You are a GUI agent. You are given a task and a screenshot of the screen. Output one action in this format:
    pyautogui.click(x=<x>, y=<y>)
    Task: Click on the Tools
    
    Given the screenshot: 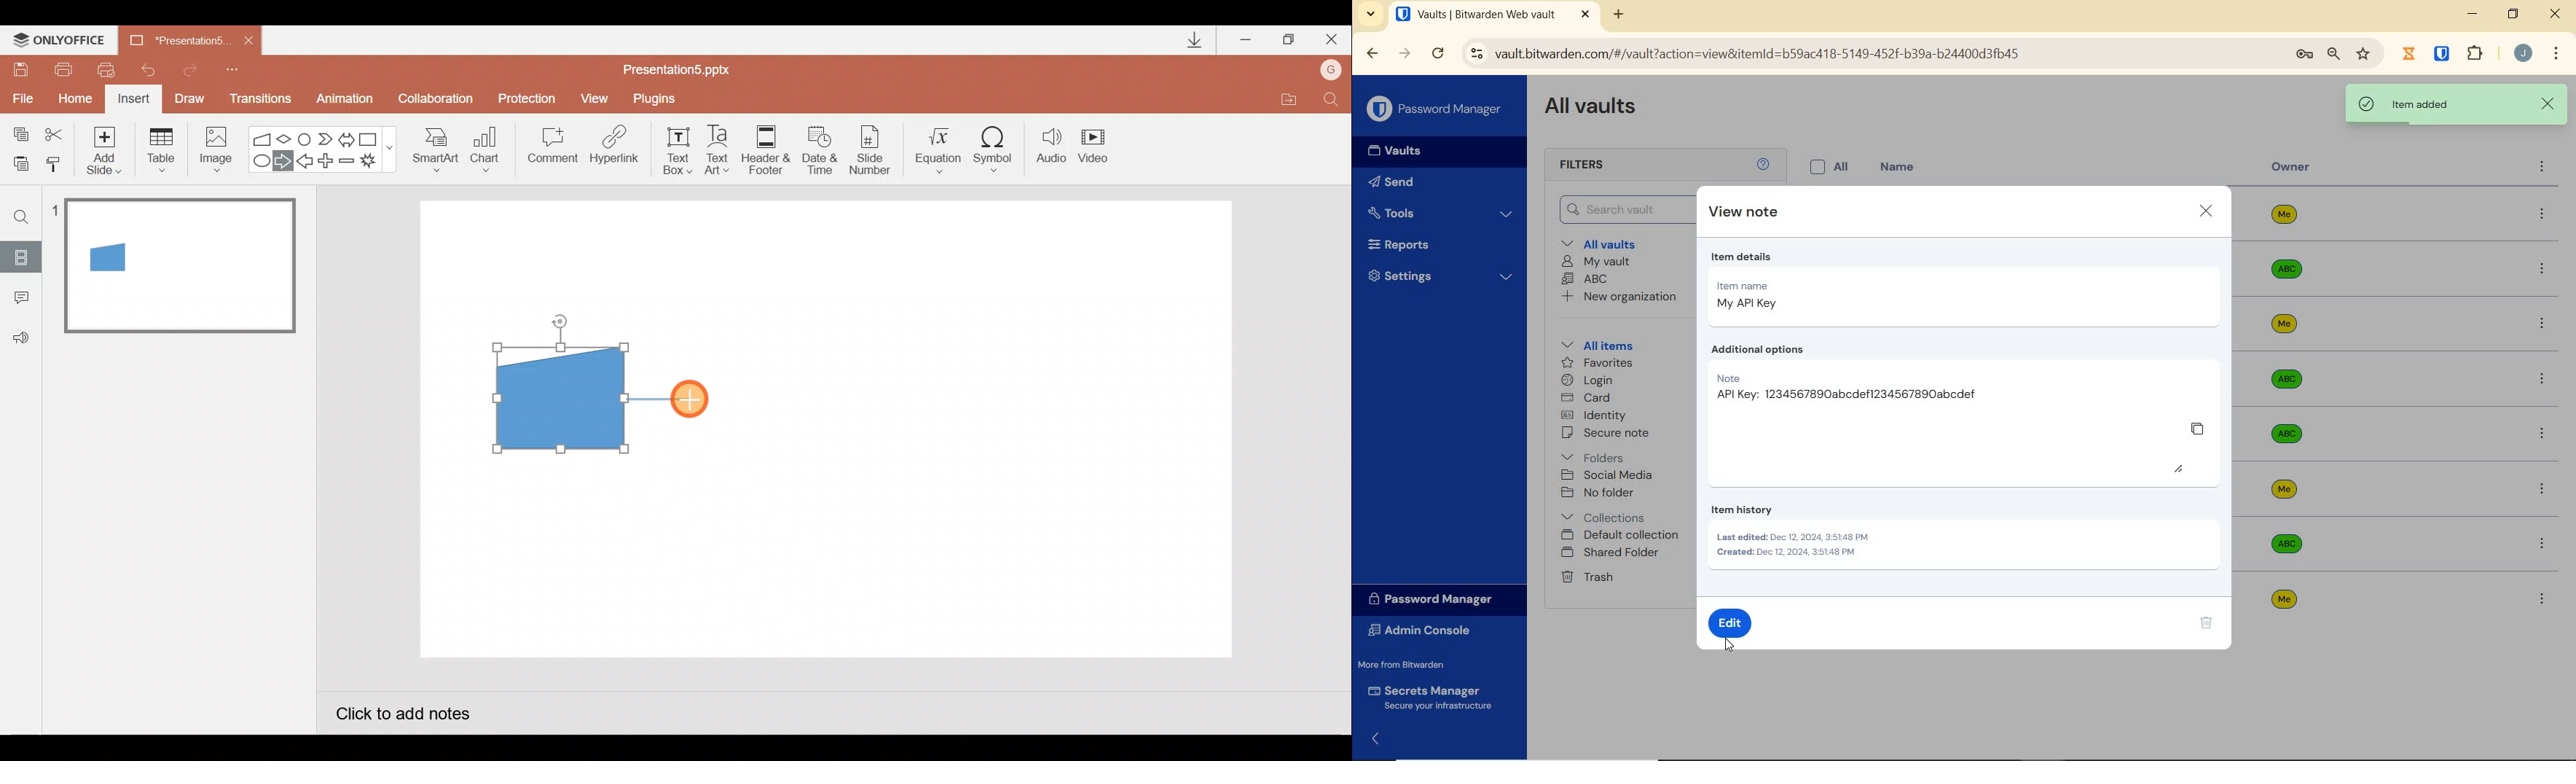 What is the action you would take?
    pyautogui.click(x=1441, y=211)
    